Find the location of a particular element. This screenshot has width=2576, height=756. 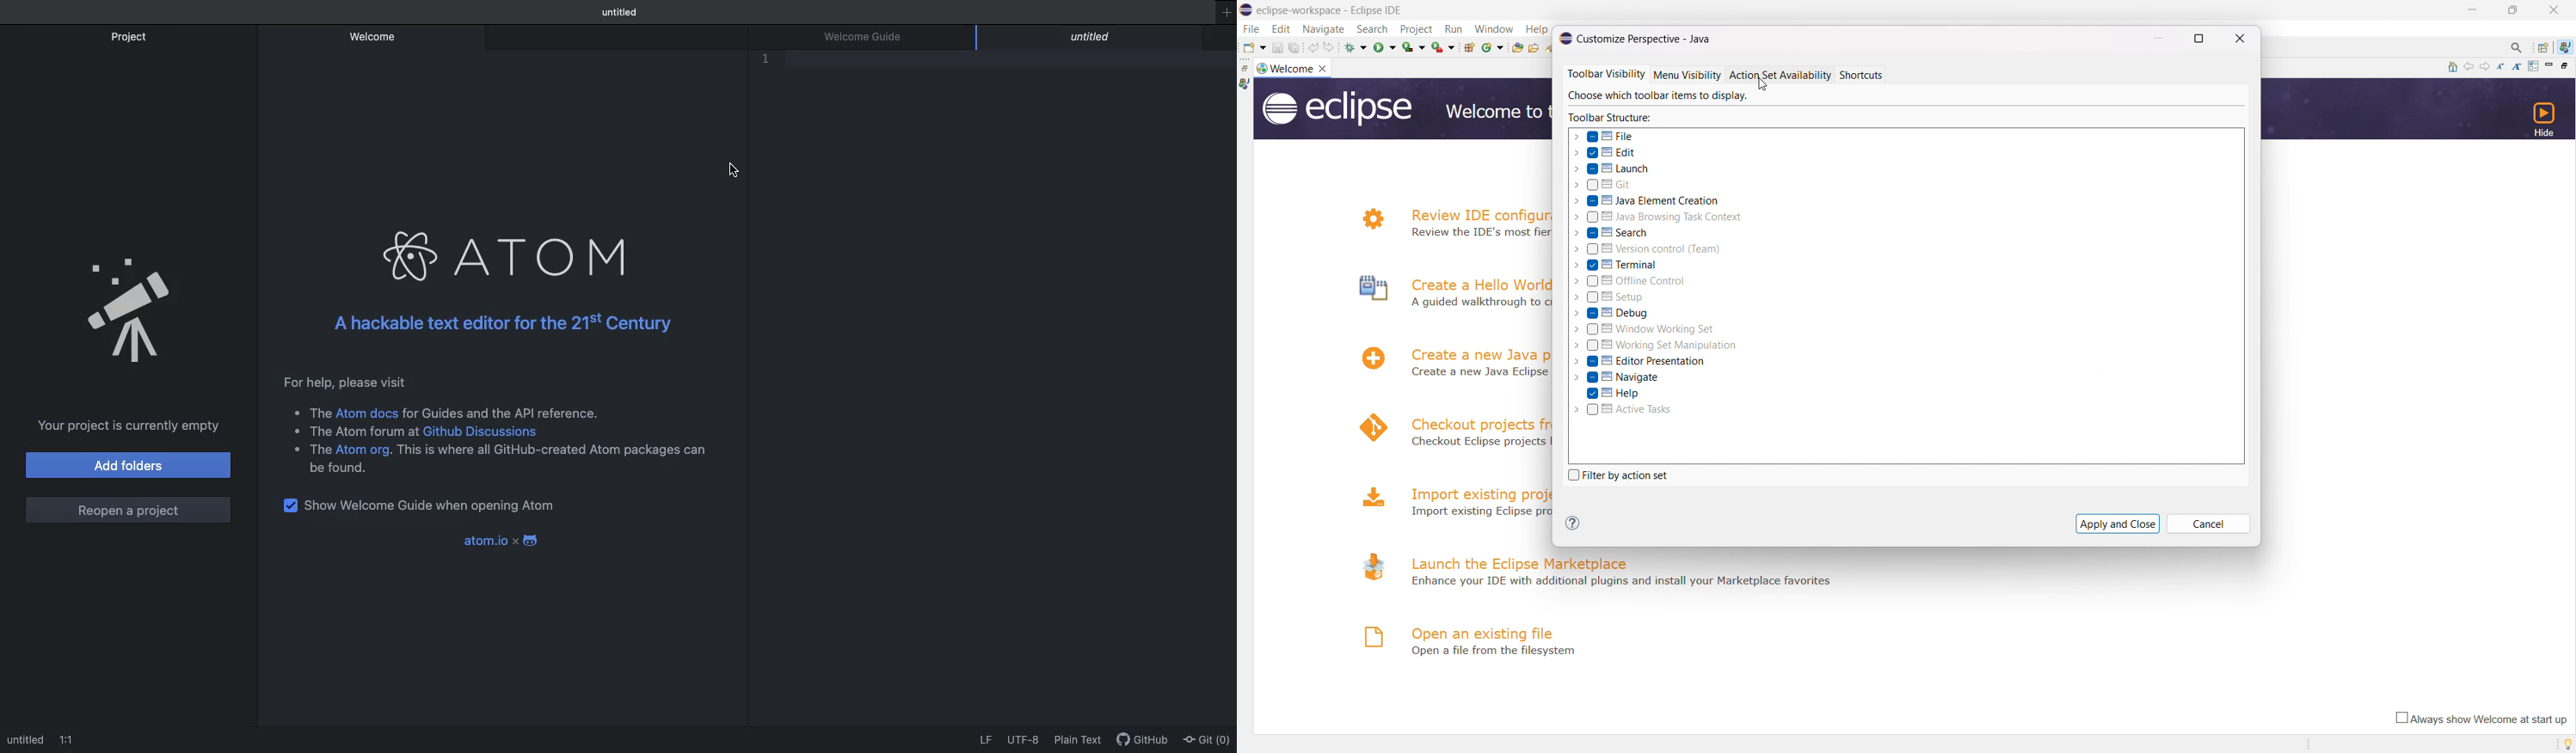

setup is located at coordinates (1607, 296).